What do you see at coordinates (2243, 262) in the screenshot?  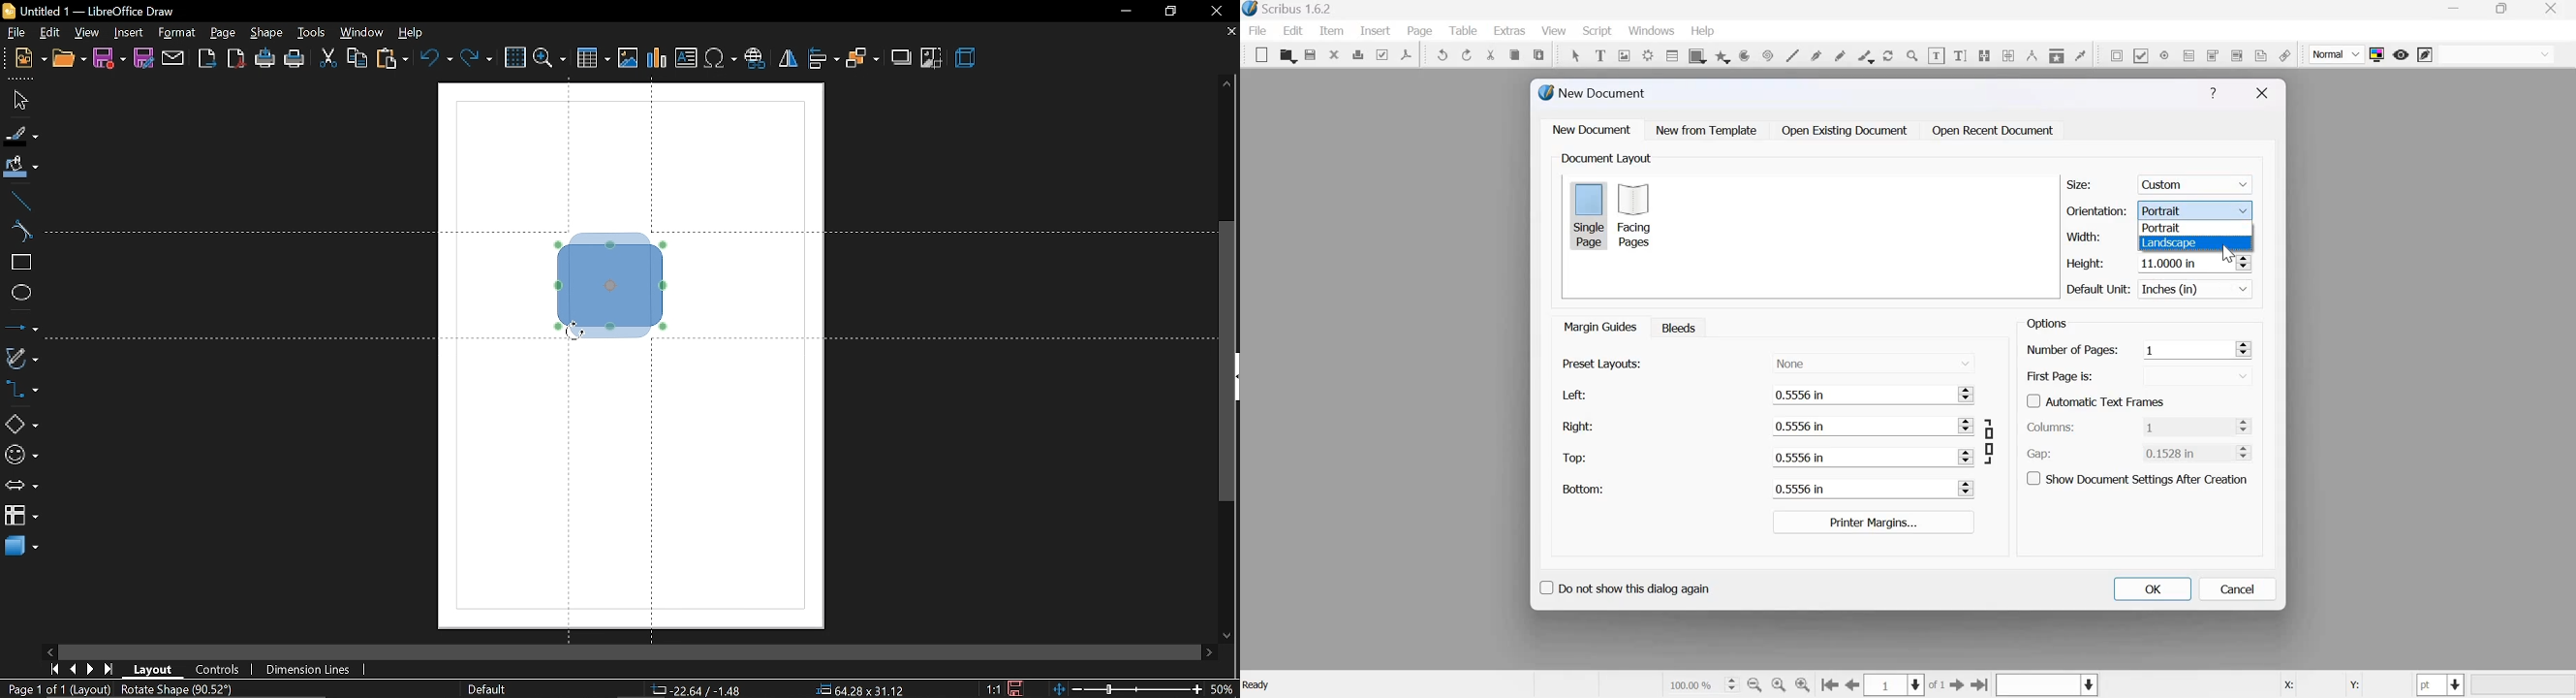 I see `Increase and Decrease` at bounding box center [2243, 262].